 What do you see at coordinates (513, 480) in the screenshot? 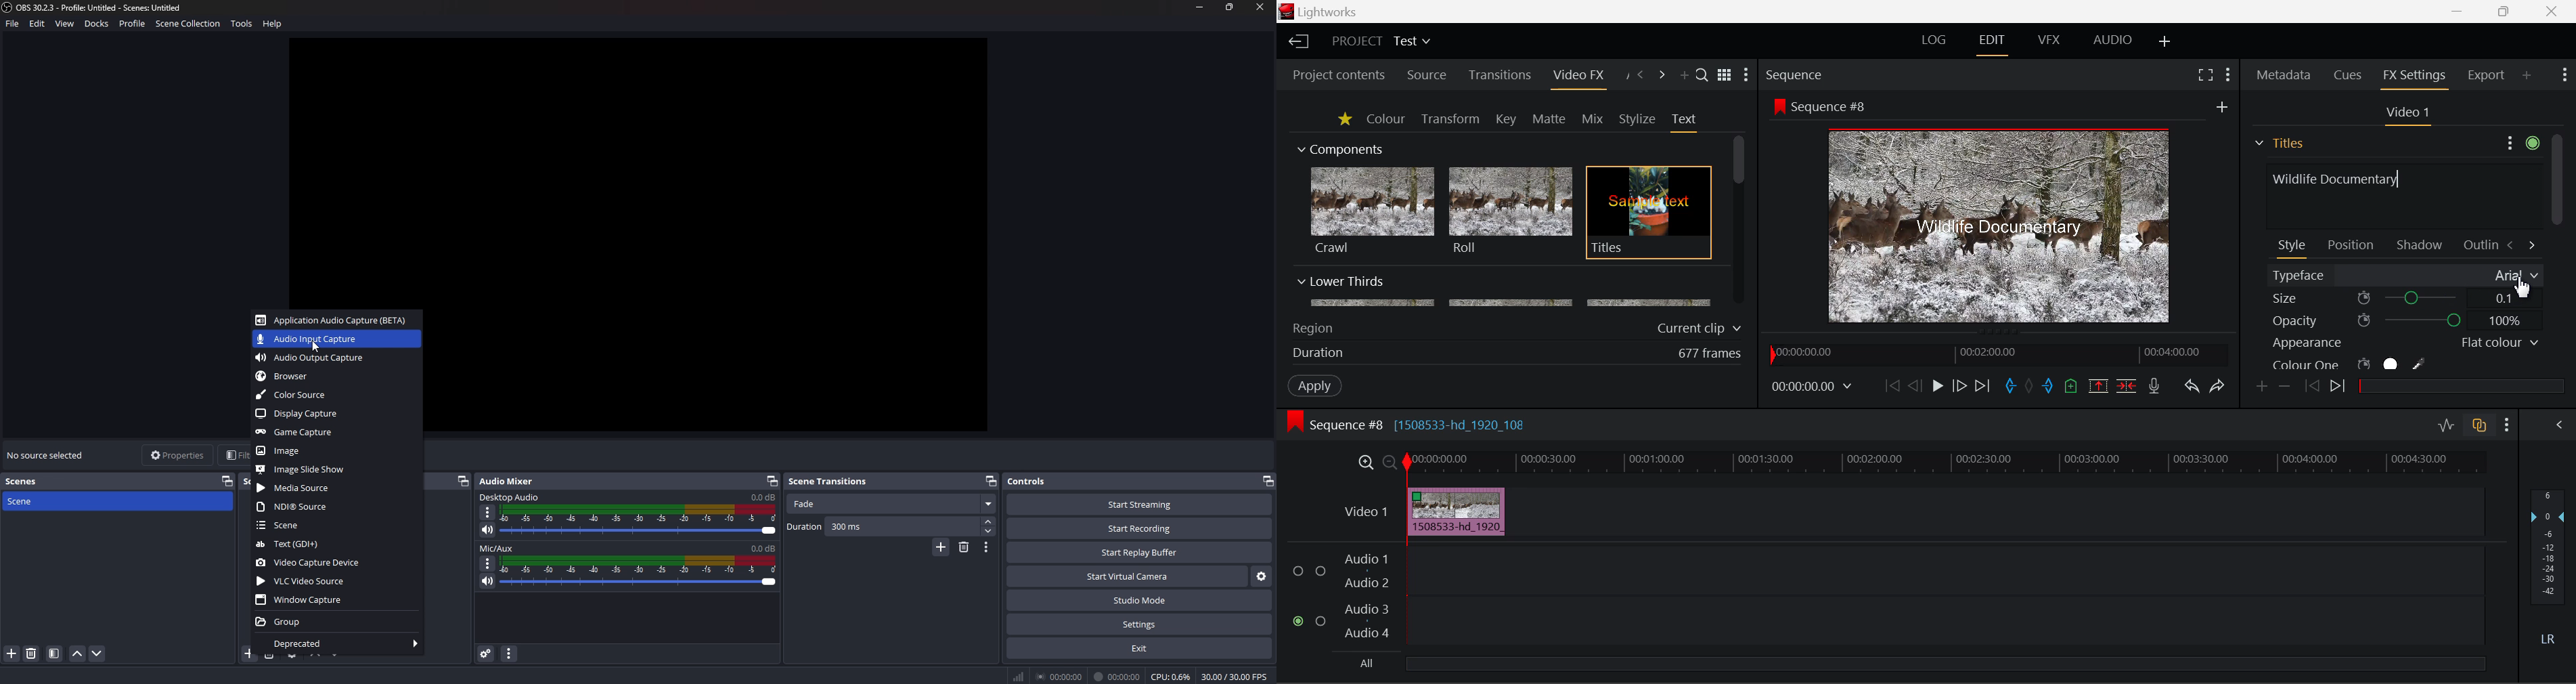
I see `audio mixer` at bounding box center [513, 480].